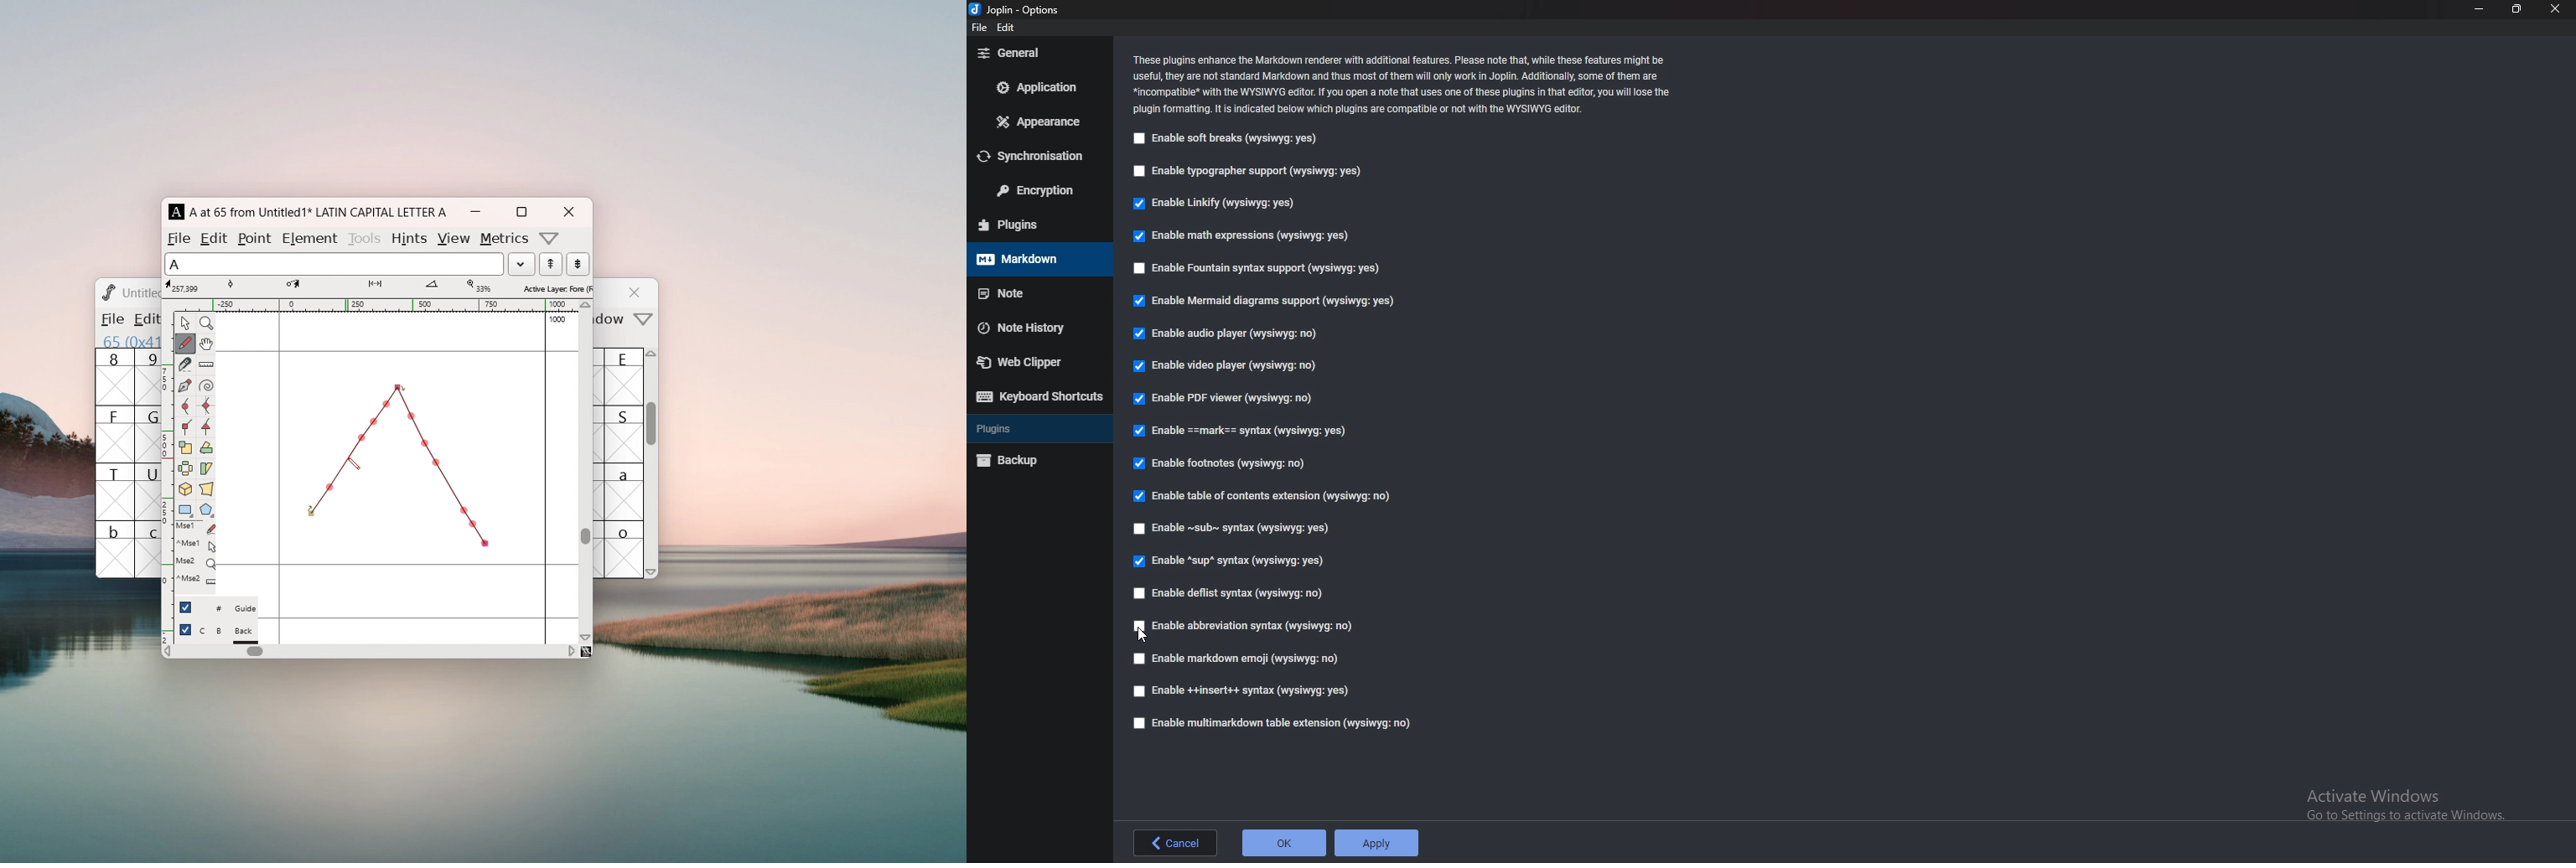 This screenshot has height=868, width=2576. Describe the element at coordinates (1244, 235) in the screenshot. I see `Enable math expressions (wysiwyg: yes)` at that location.